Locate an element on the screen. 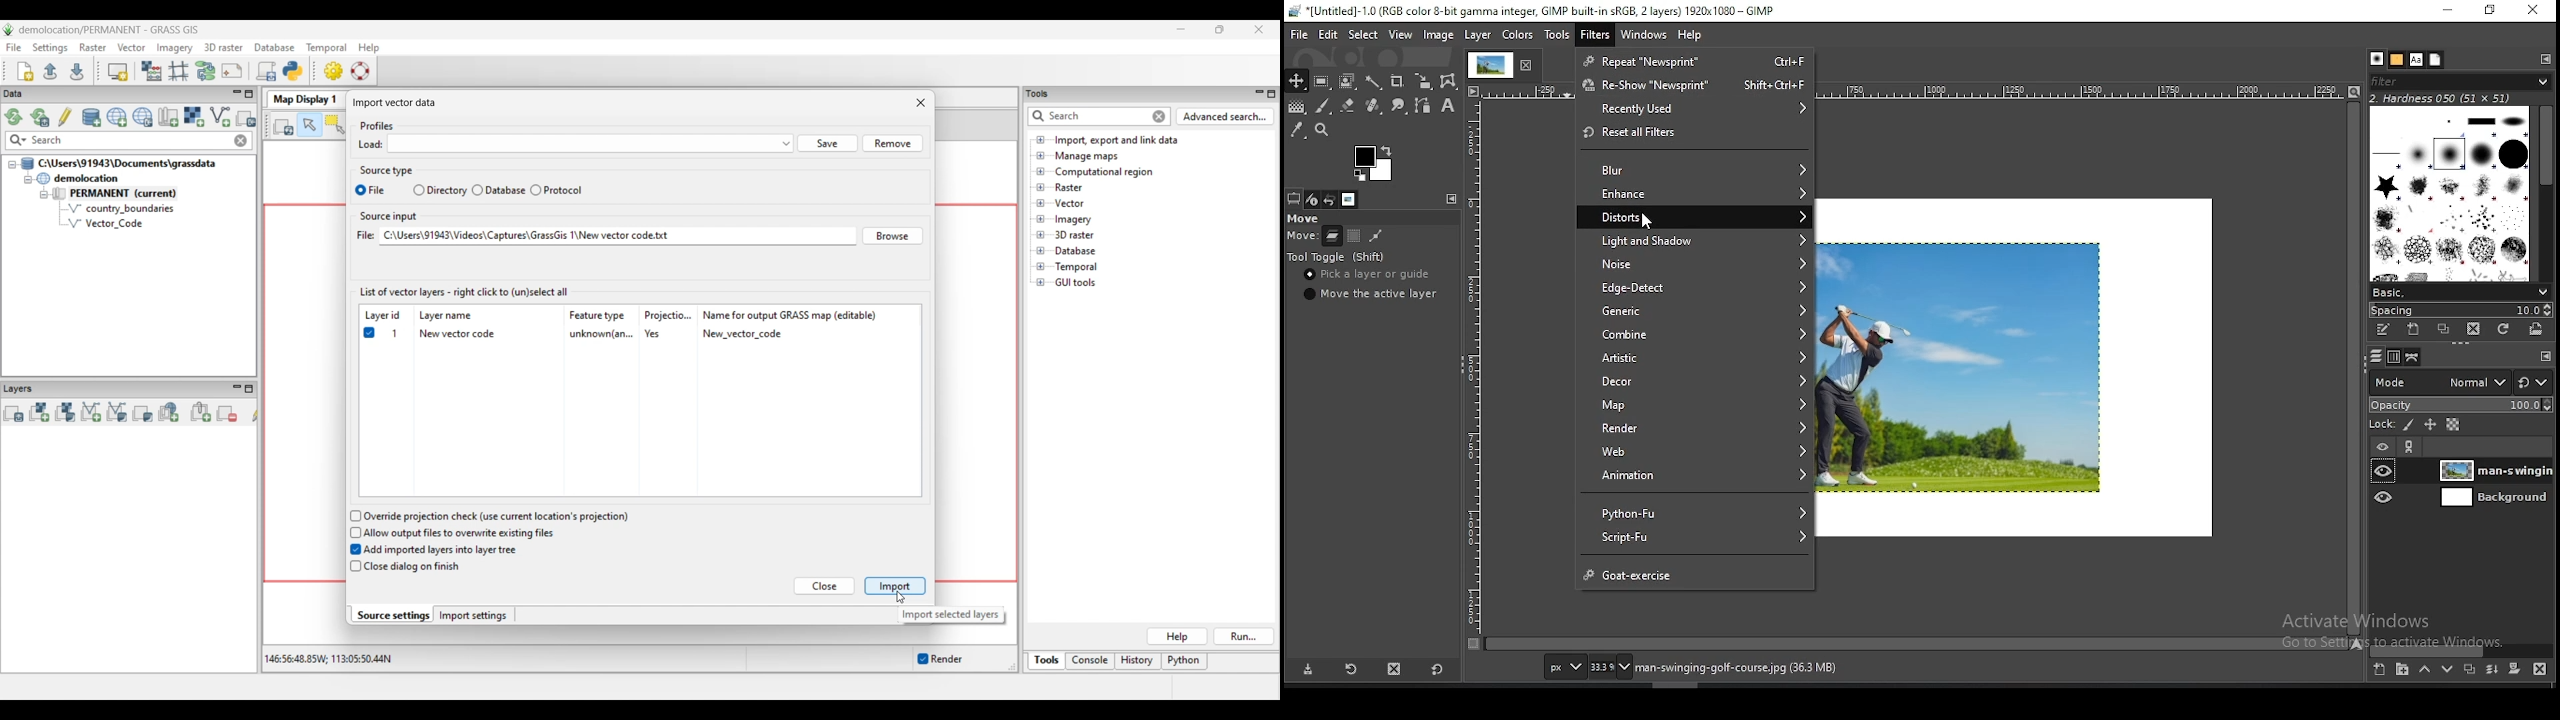 This screenshot has height=728, width=2576. scroll bar is located at coordinates (2460, 649).